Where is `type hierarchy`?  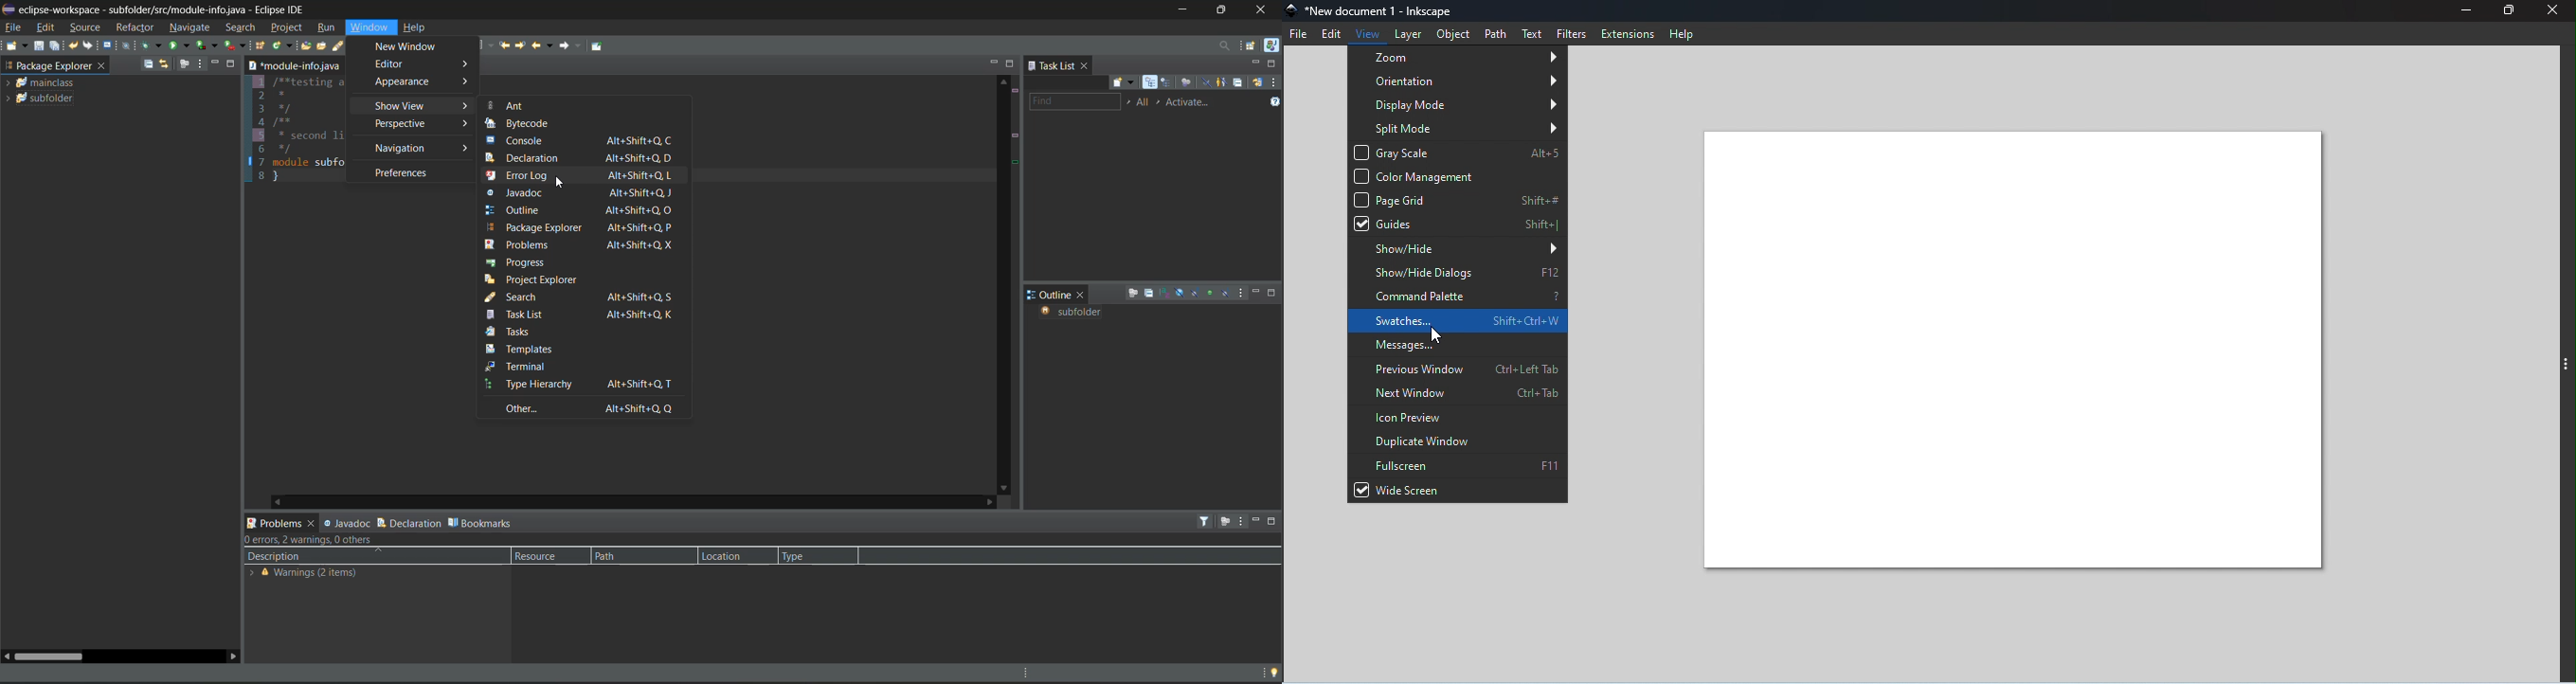 type hierarchy is located at coordinates (583, 385).